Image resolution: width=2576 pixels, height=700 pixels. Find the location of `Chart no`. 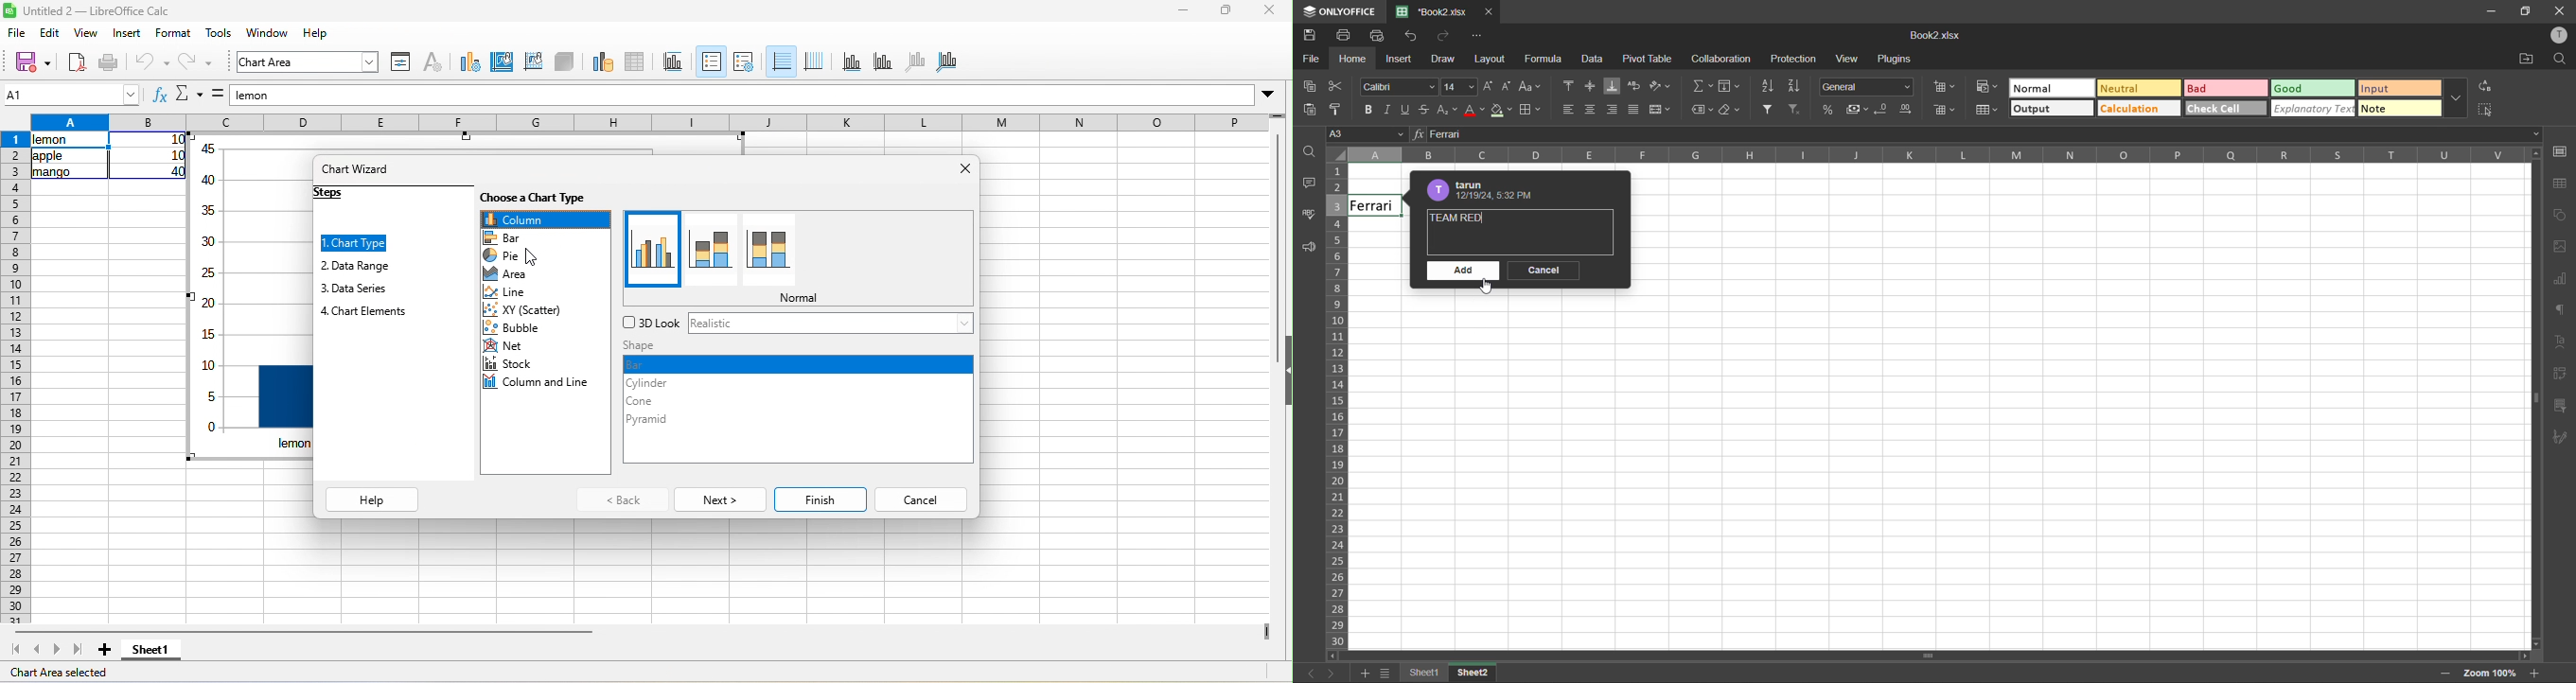

Chart no is located at coordinates (209, 298).